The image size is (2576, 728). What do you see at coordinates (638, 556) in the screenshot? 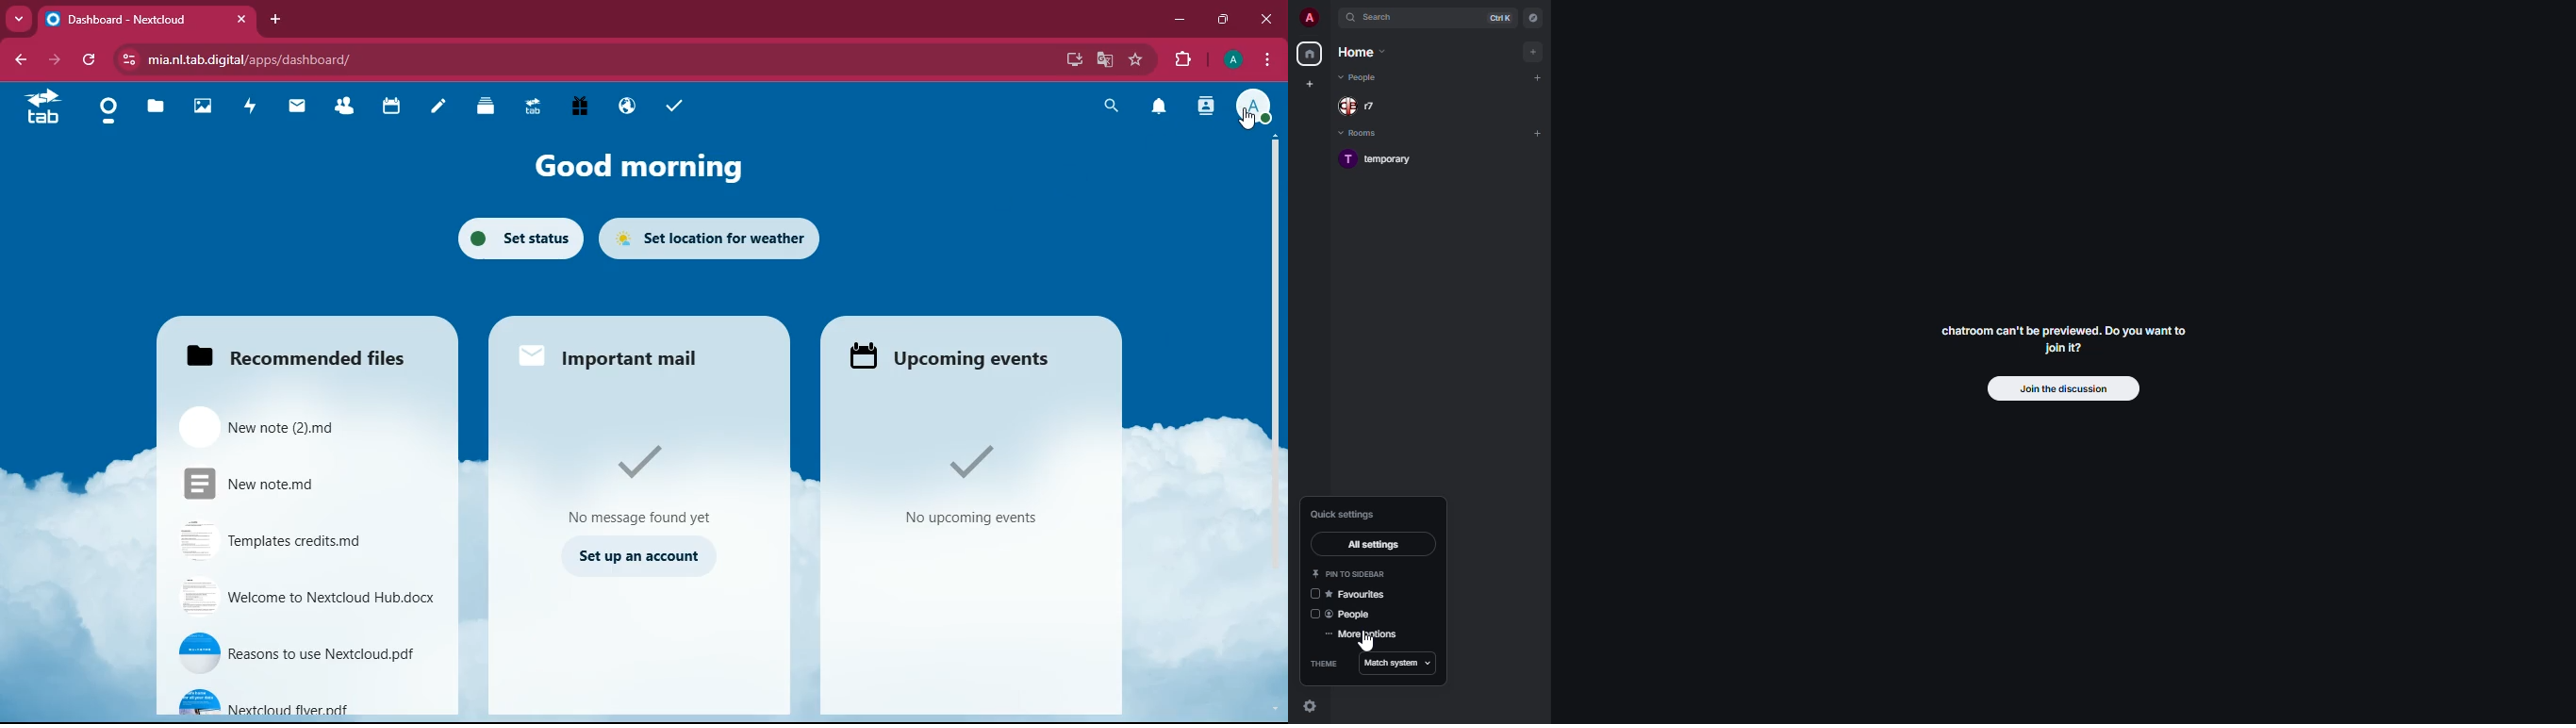
I see `set up an account` at bounding box center [638, 556].